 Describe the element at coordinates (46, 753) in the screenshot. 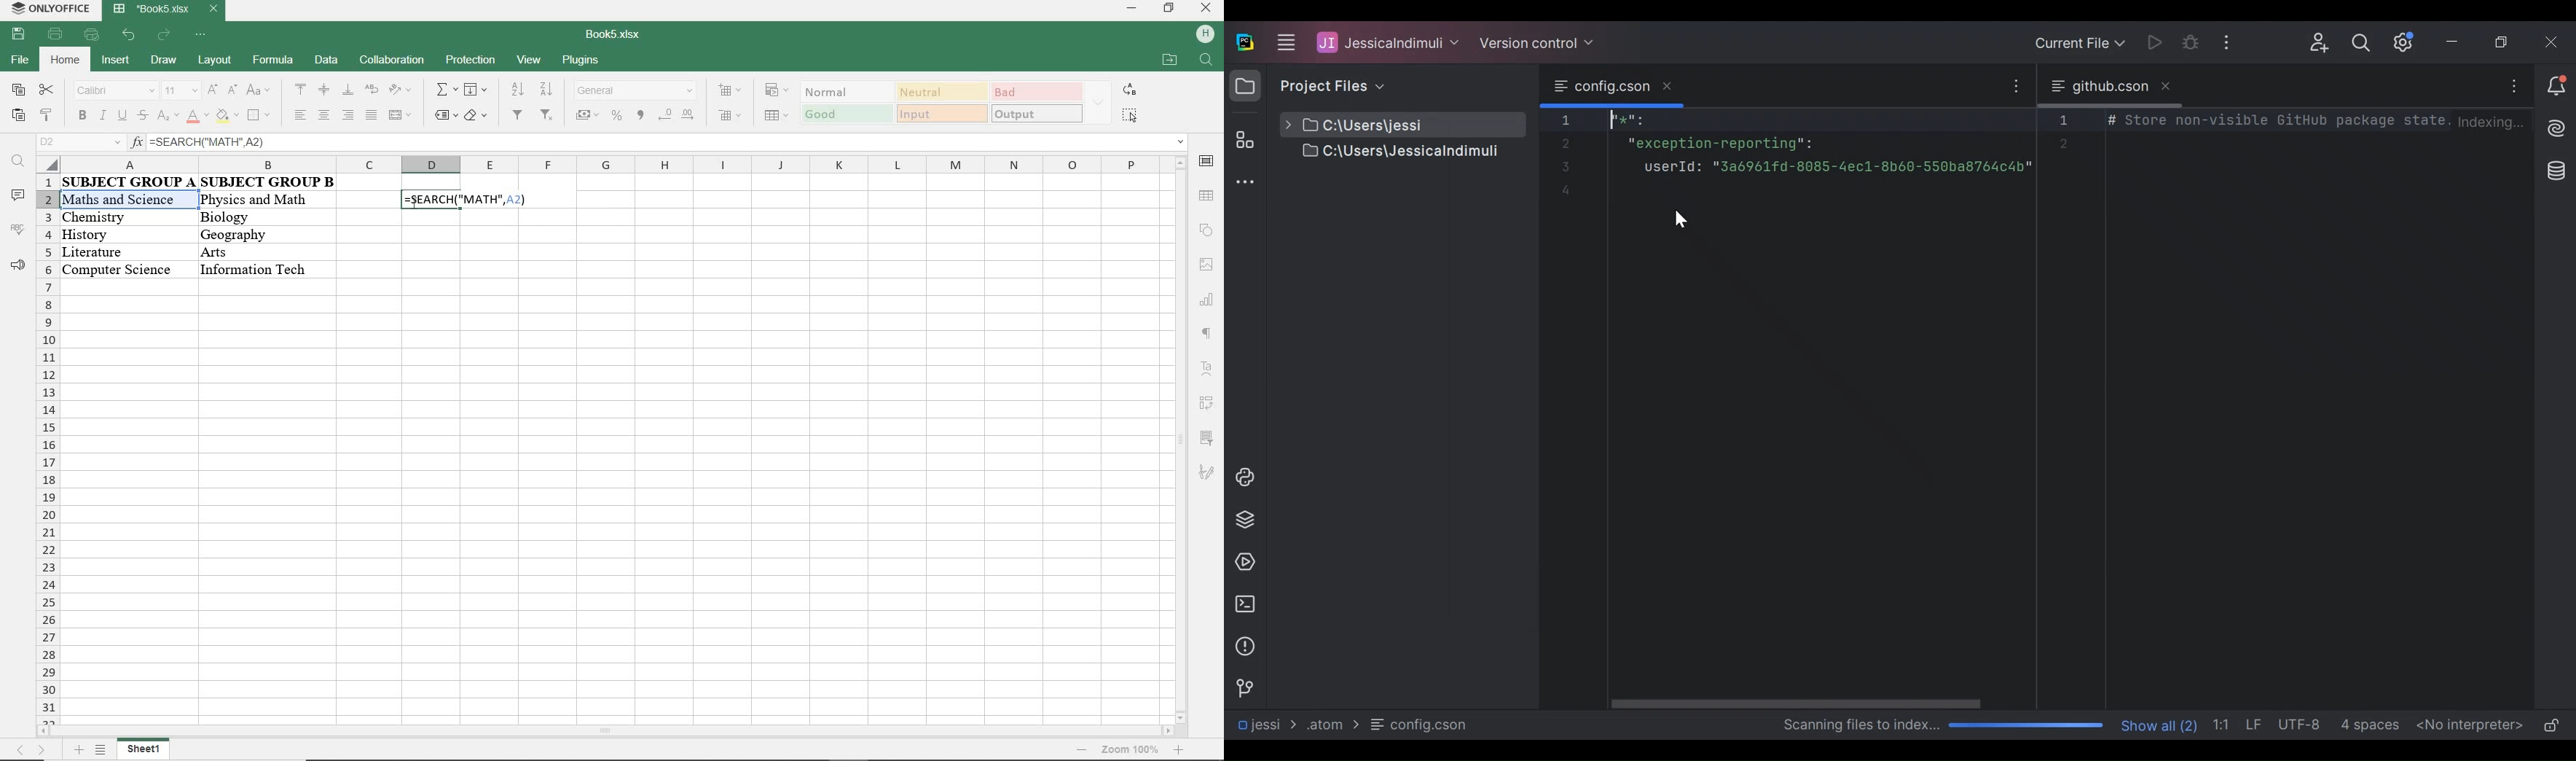

I see `next` at that location.